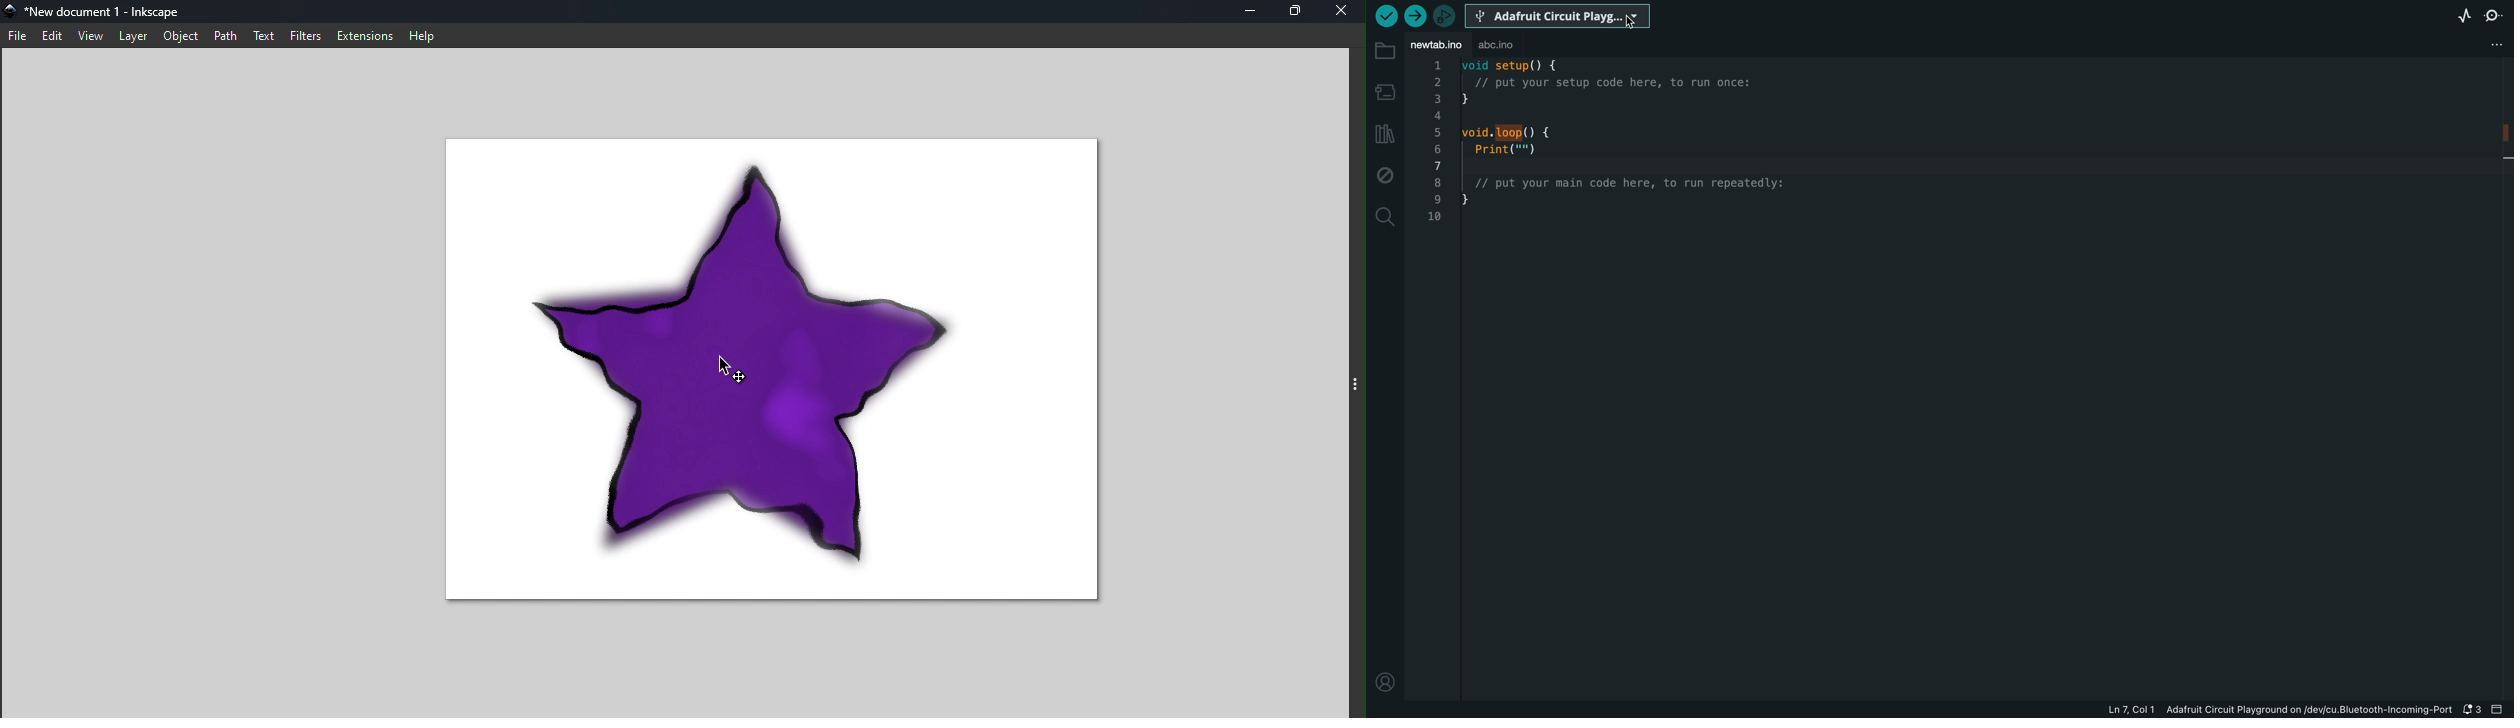 Image resolution: width=2520 pixels, height=728 pixels. What do you see at coordinates (226, 36) in the screenshot?
I see `Path` at bounding box center [226, 36].